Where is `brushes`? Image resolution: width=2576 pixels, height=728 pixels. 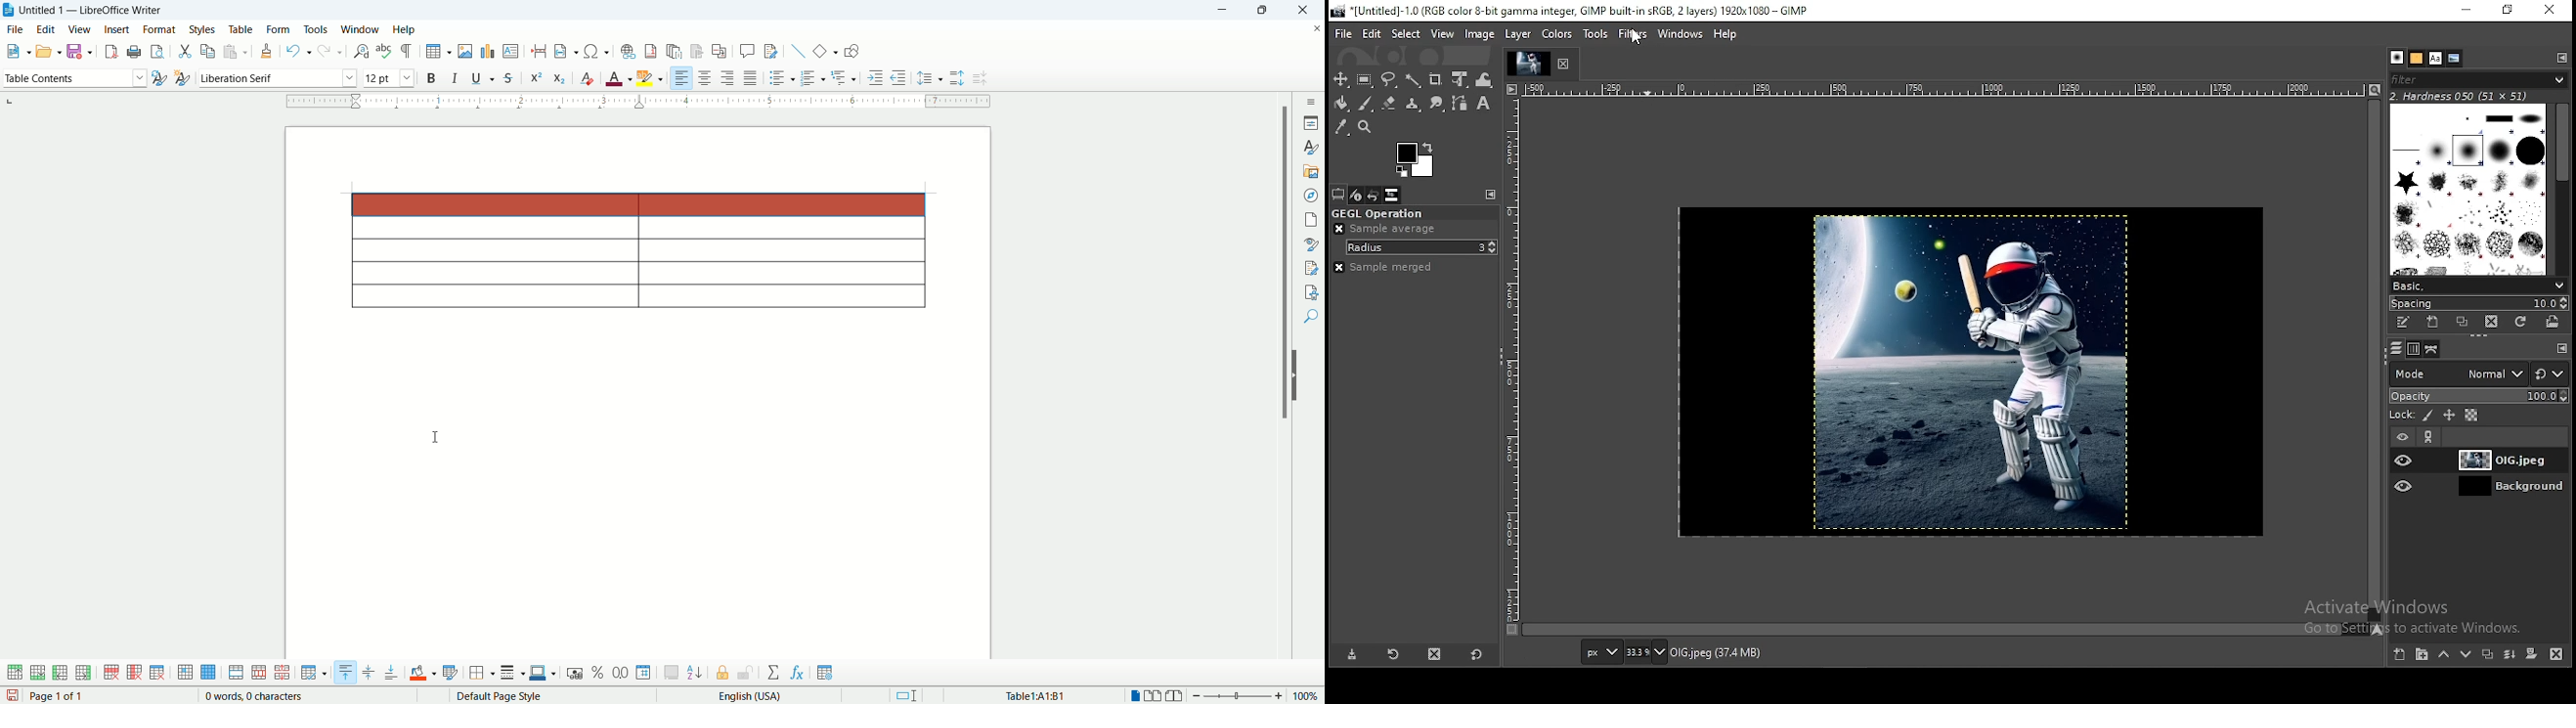
brushes is located at coordinates (2398, 57).